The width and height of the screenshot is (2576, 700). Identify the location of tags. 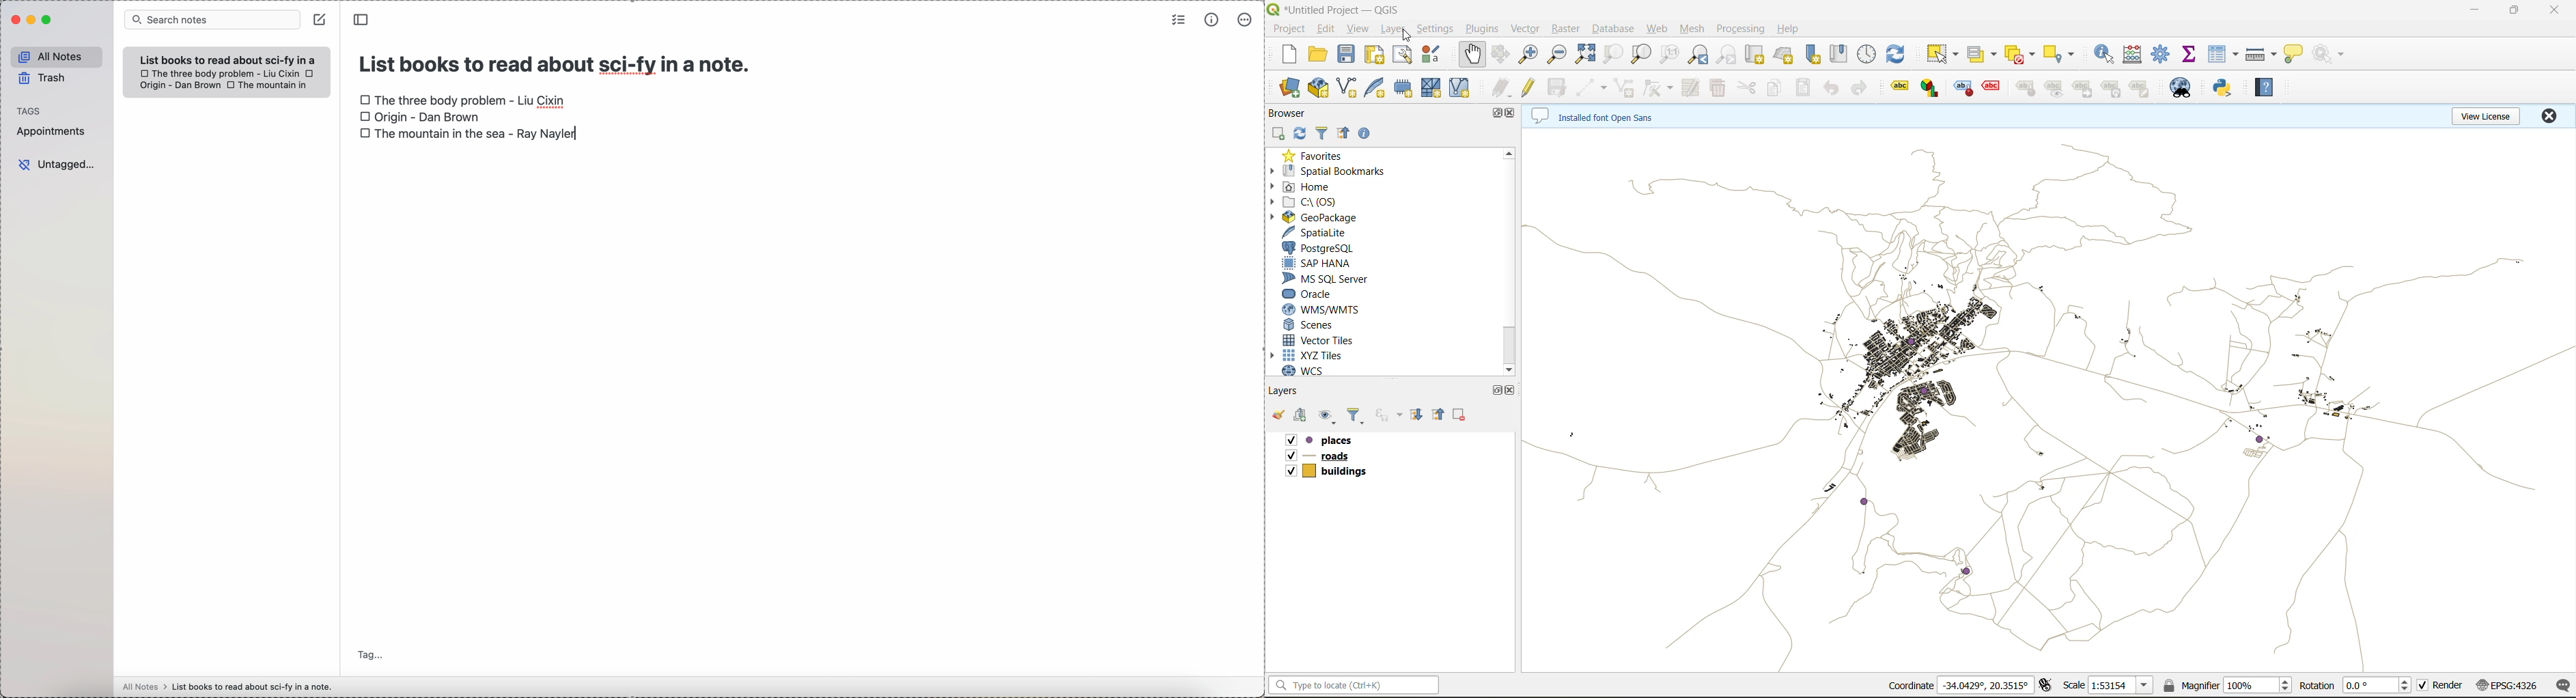
(30, 110).